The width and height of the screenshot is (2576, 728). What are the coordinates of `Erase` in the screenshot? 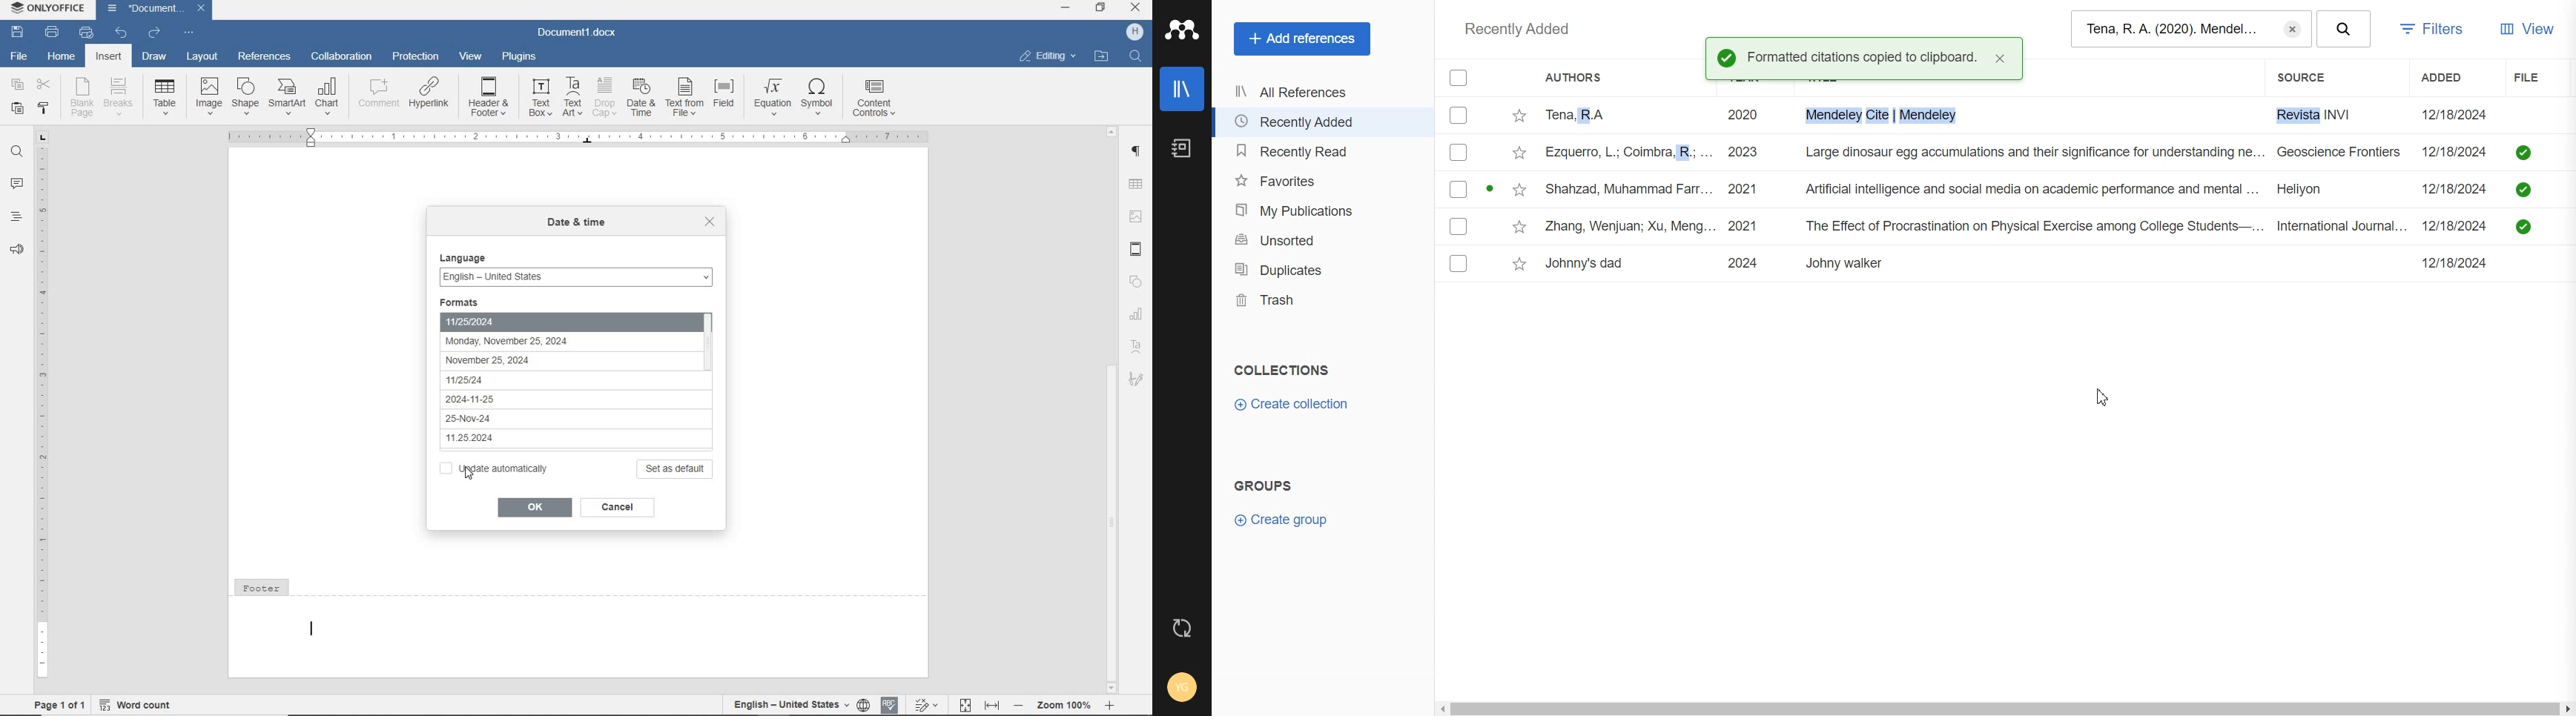 It's located at (2294, 27).